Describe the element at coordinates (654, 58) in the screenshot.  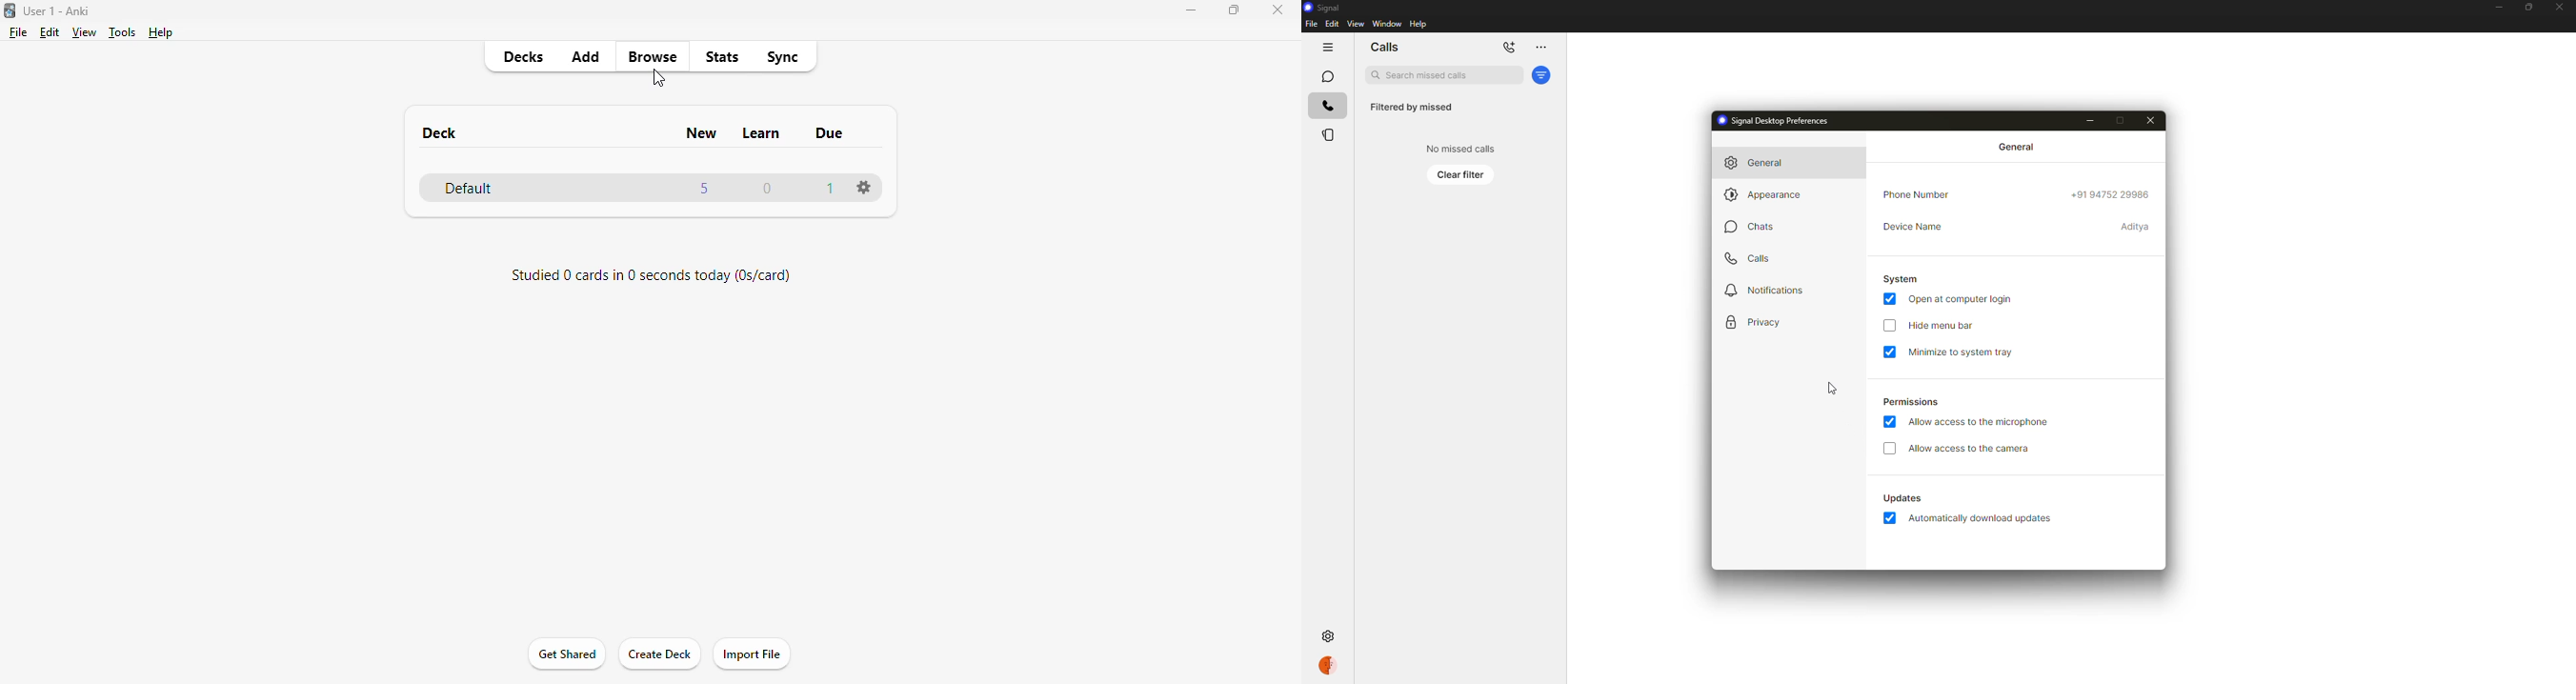
I see `browse` at that location.